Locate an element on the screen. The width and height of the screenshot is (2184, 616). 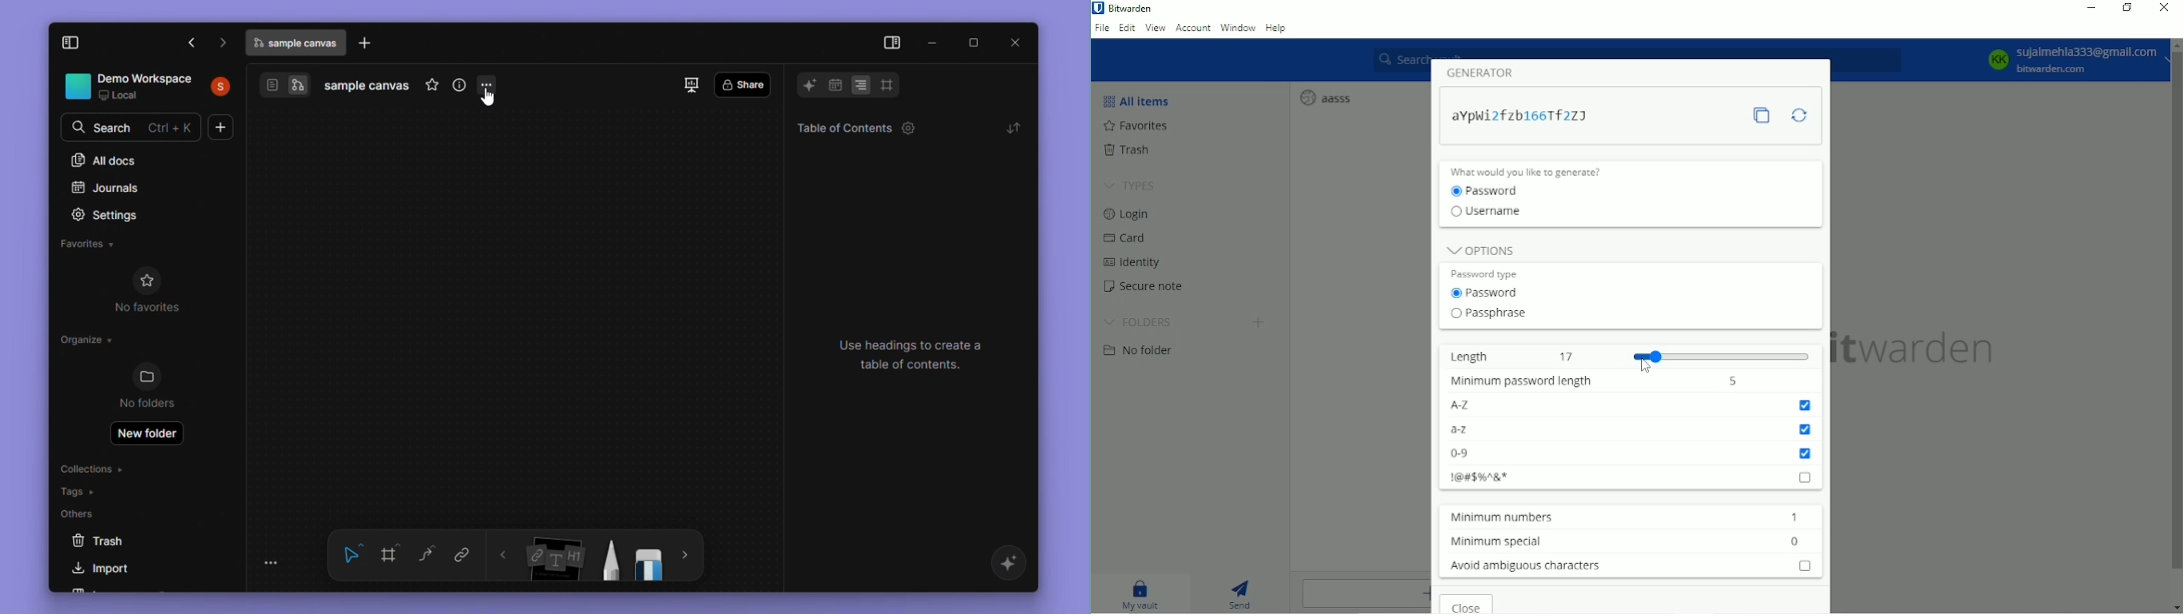
Regenerate password is located at coordinates (1799, 115).